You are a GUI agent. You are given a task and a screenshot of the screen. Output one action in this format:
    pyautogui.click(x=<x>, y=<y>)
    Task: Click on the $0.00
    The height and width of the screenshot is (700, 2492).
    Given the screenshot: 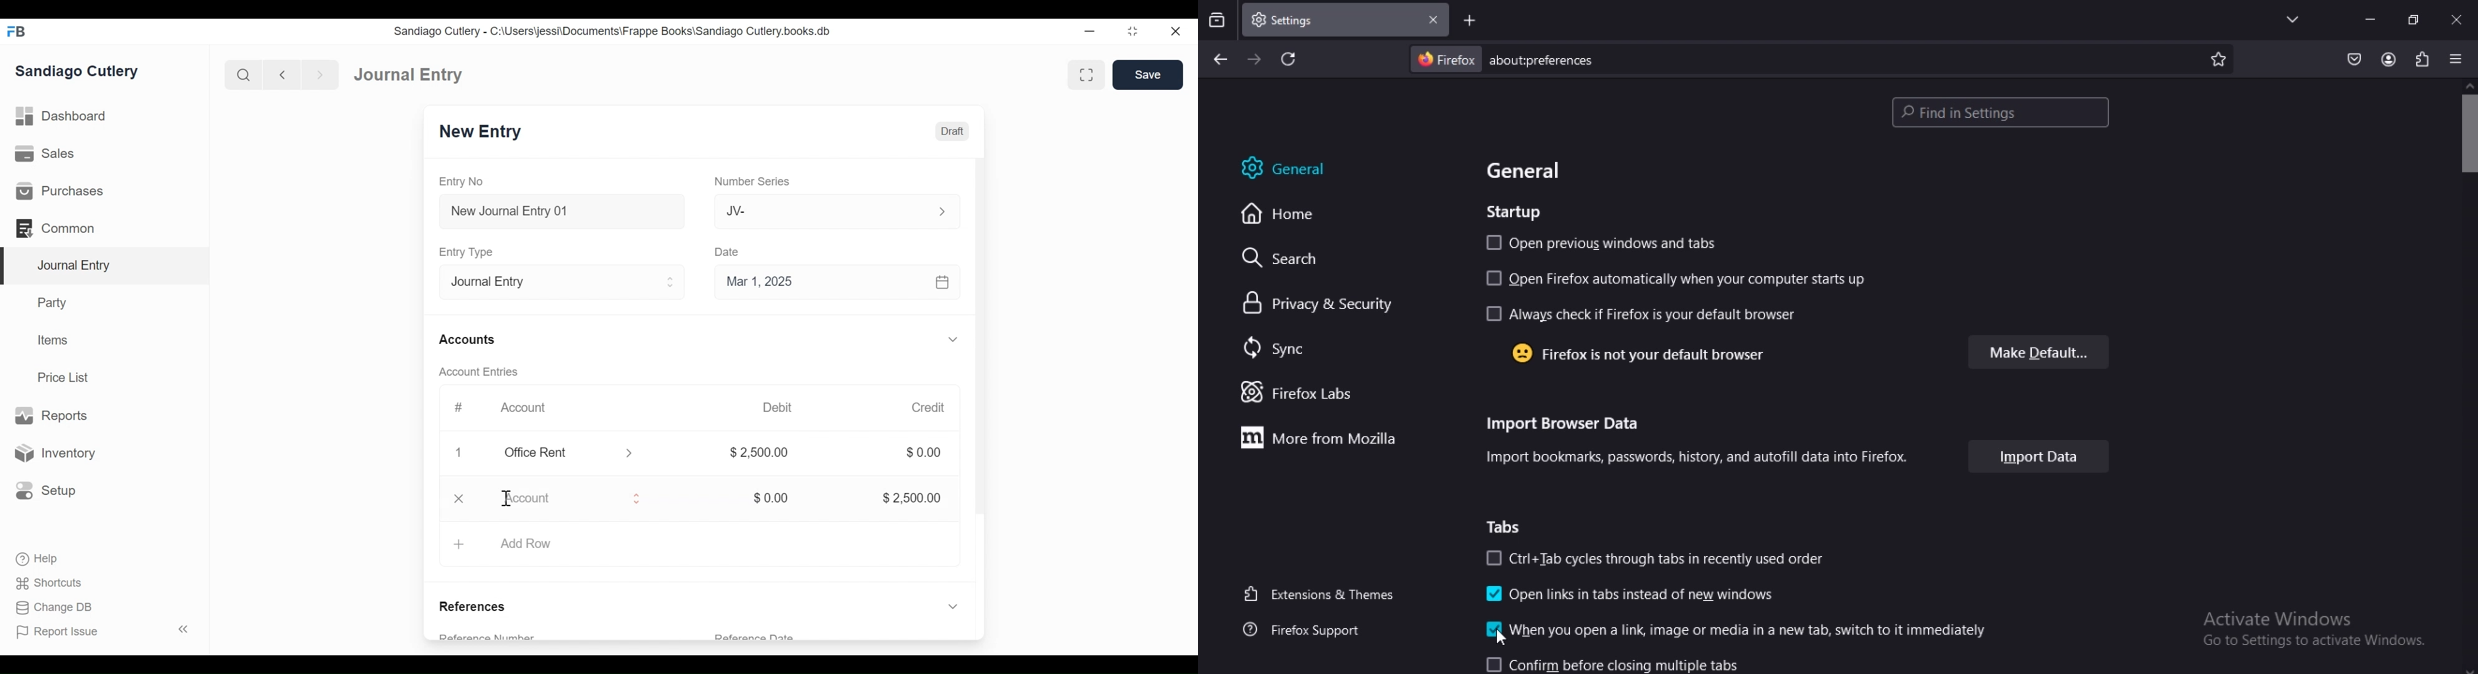 What is the action you would take?
    pyautogui.click(x=767, y=498)
    